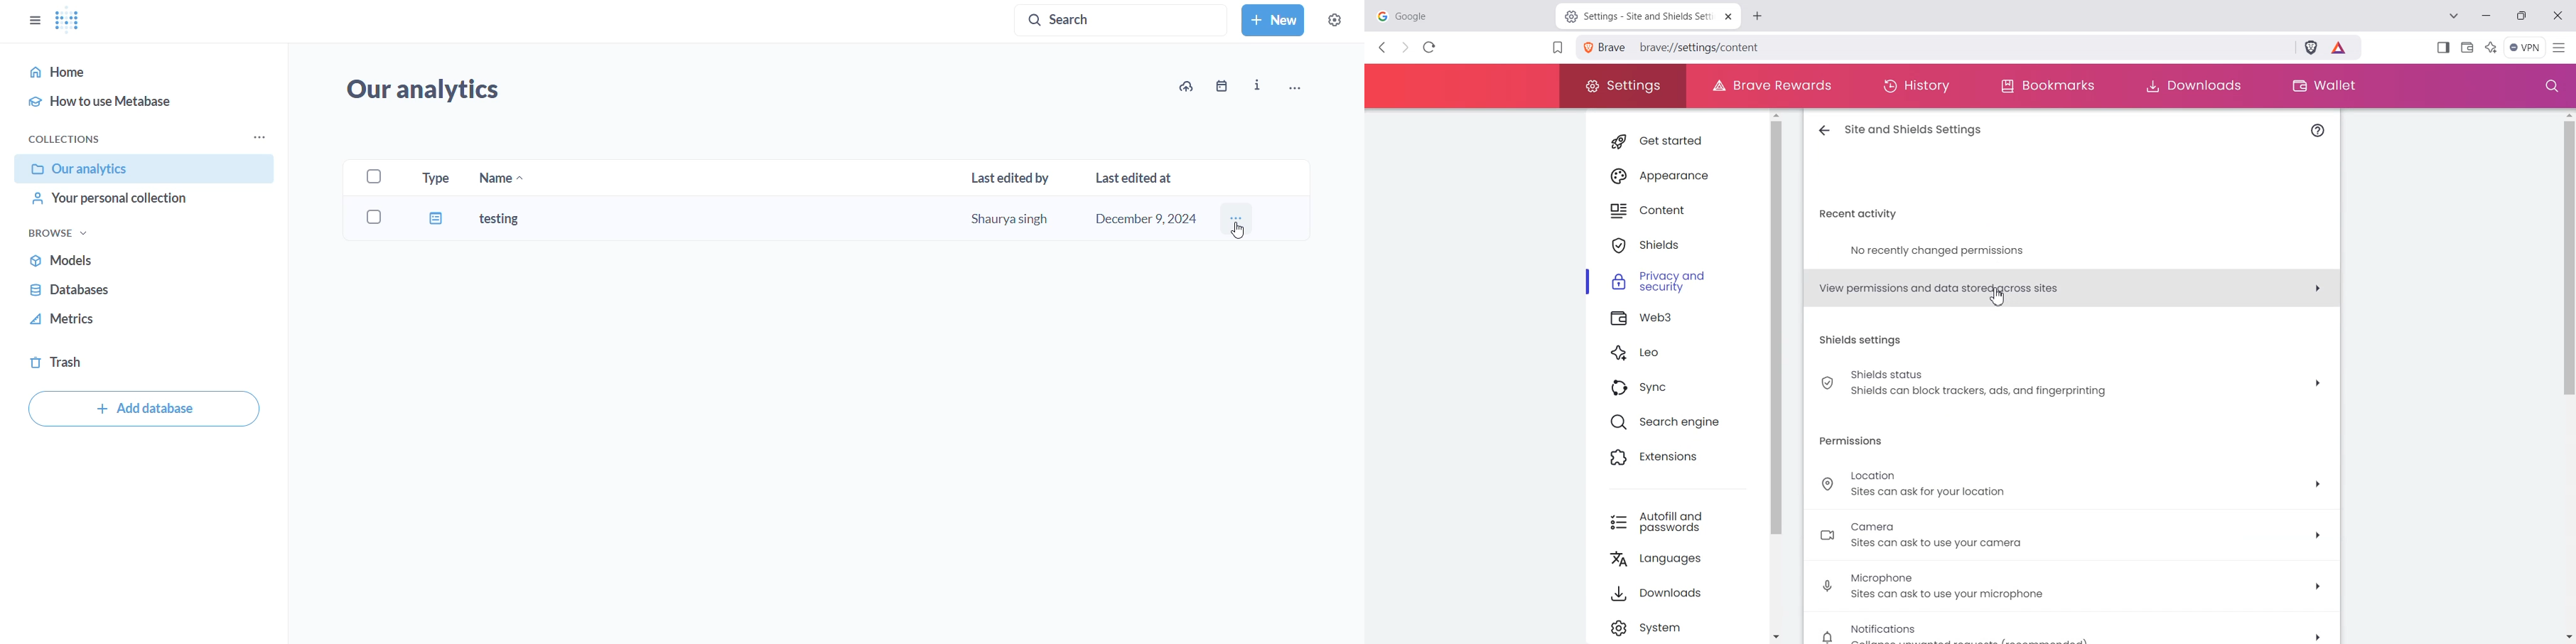  Describe the element at coordinates (2311, 49) in the screenshot. I see `Brave Shield` at that location.